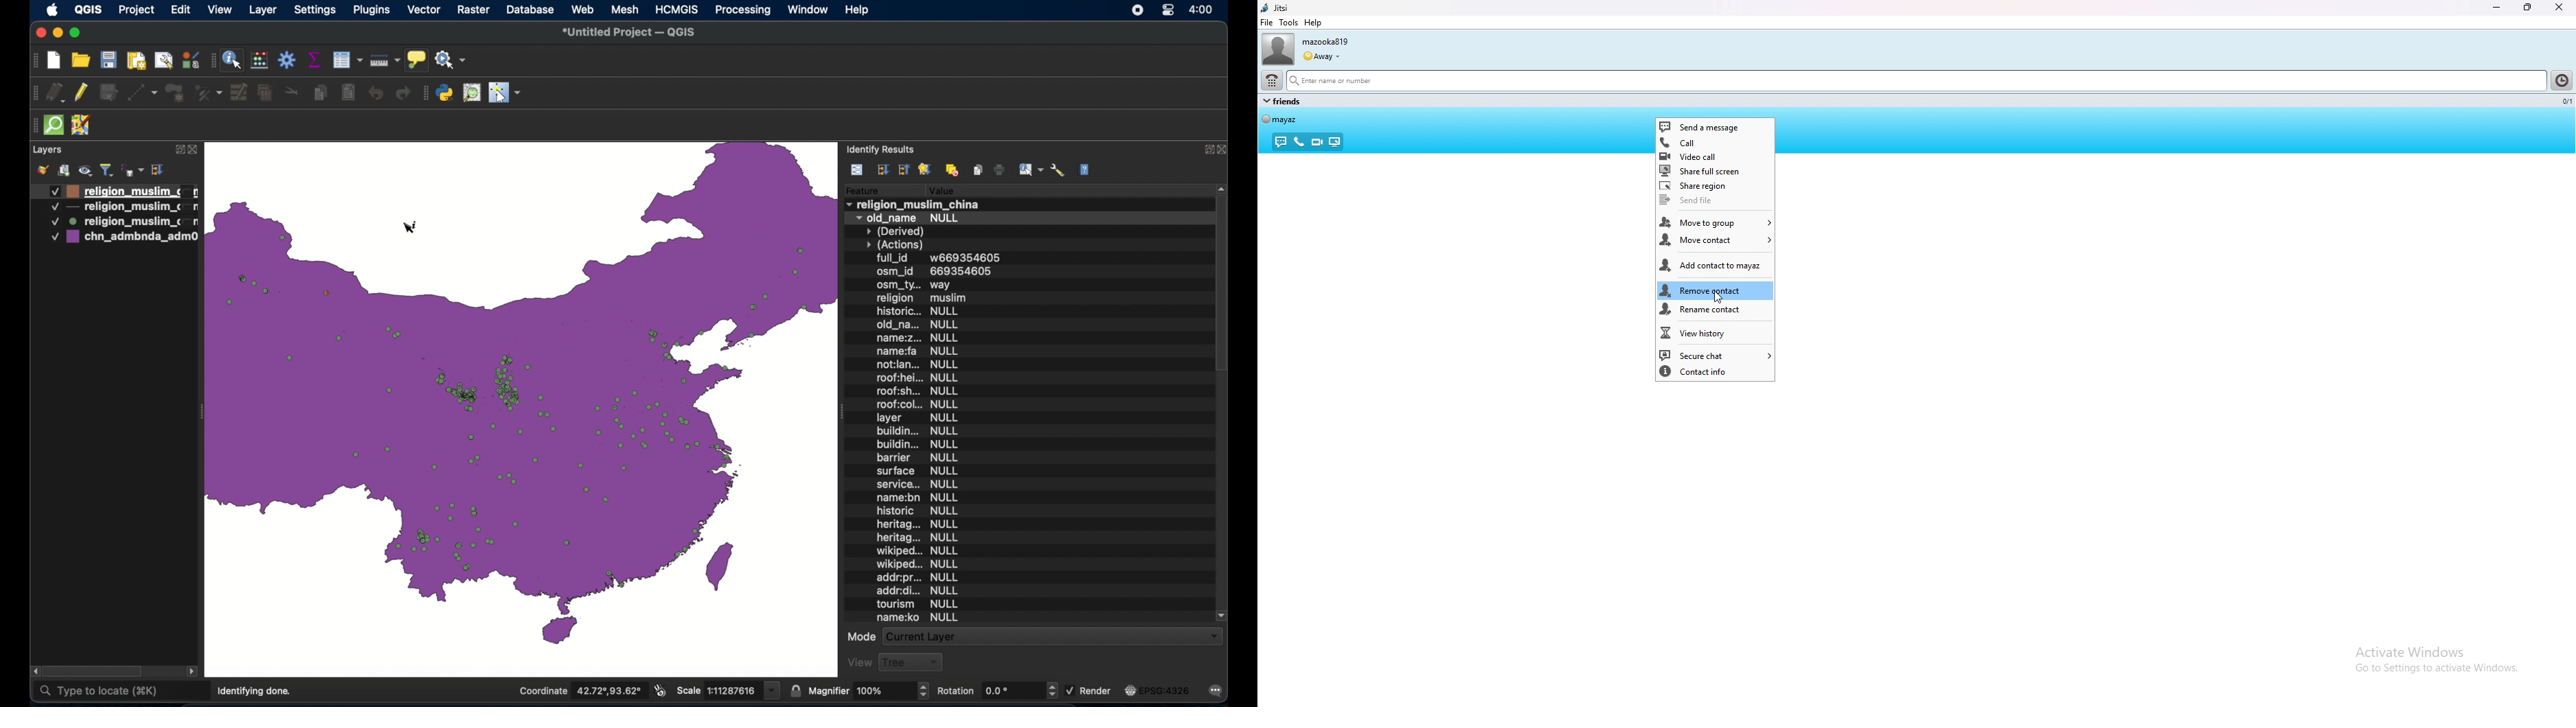 The width and height of the screenshot is (2576, 728). I want to click on scroll down arrow, so click(1220, 616).